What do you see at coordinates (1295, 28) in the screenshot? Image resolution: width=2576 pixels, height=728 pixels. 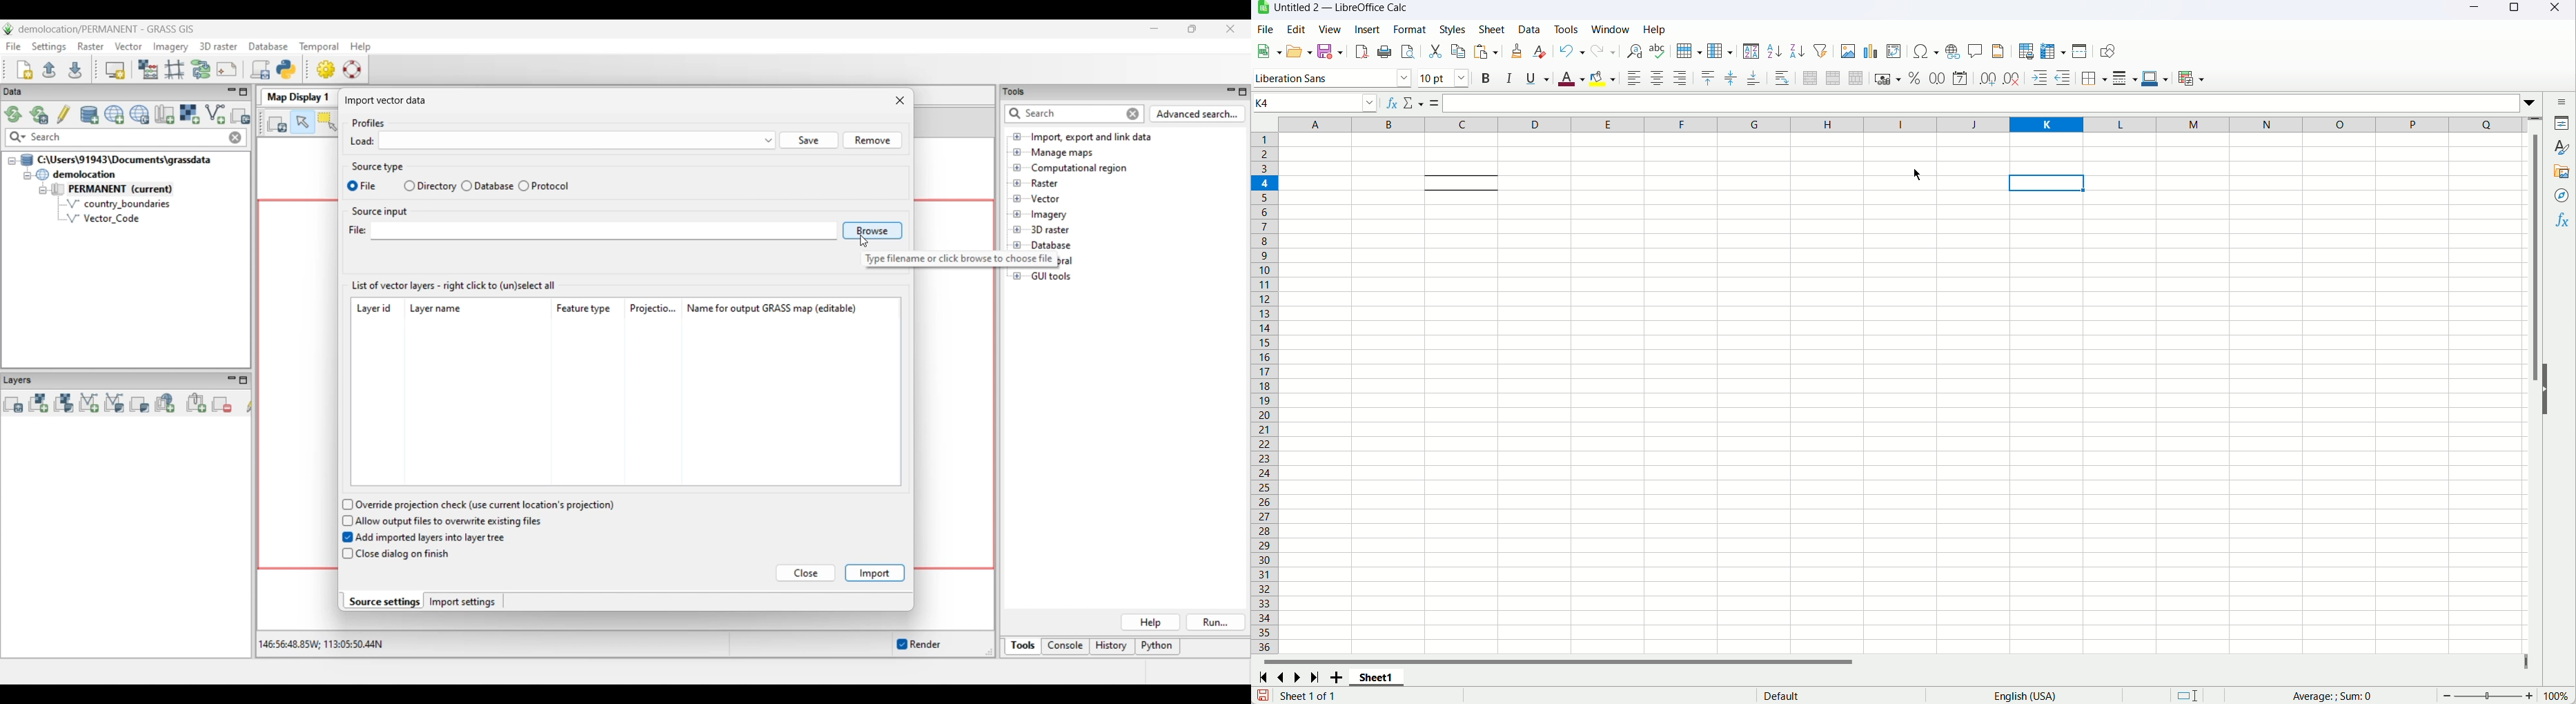 I see `Edit` at bounding box center [1295, 28].